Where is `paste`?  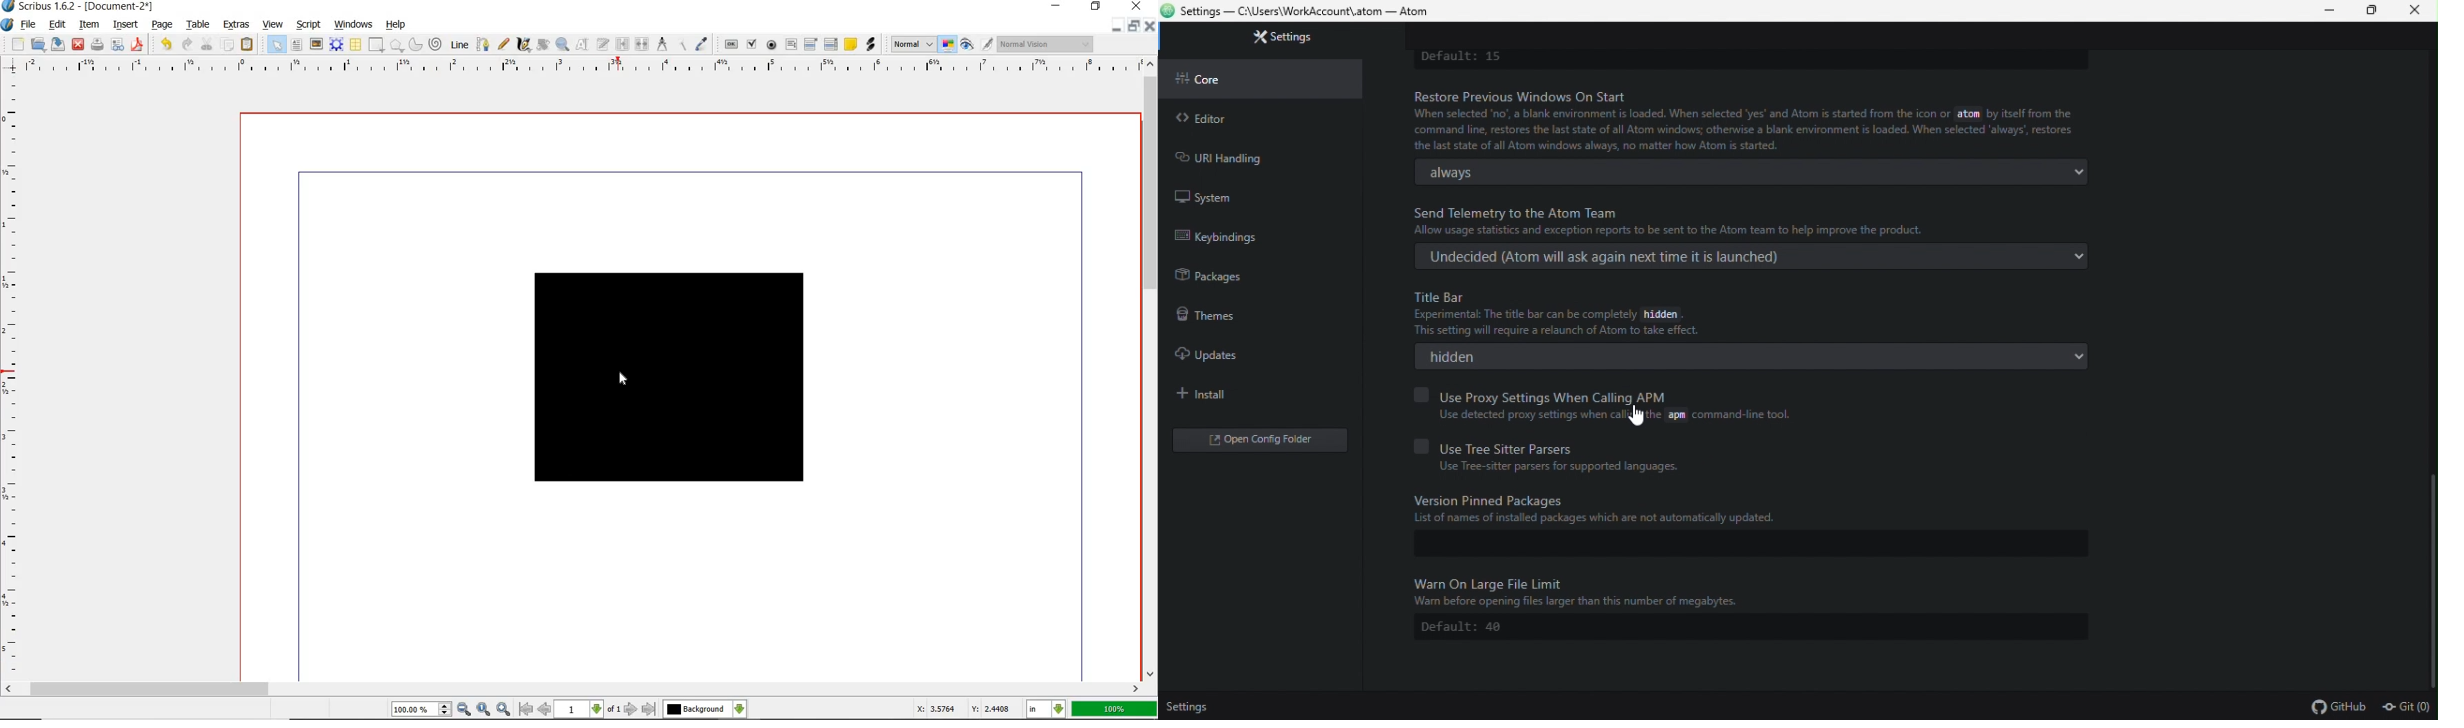
paste is located at coordinates (248, 46).